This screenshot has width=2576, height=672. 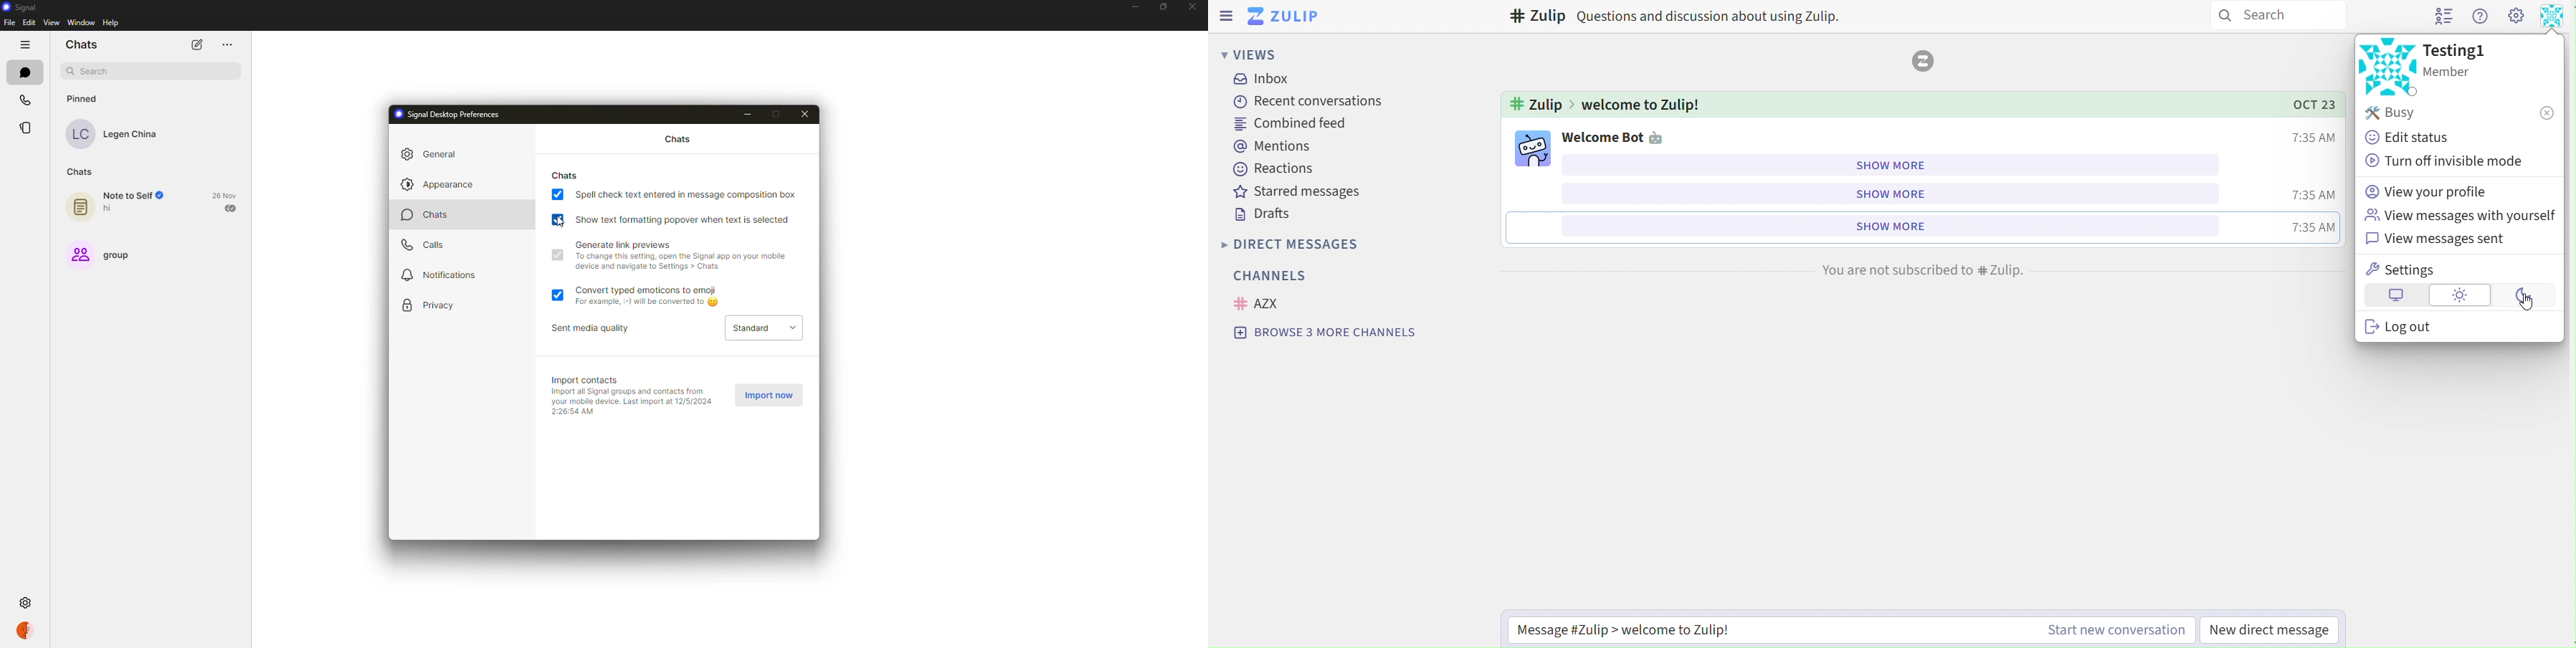 I want to click on Generate link previews
Fo change this setting, open the Signal app on your mobile
fevice and navigate to Settings > Chats, so click(x=680, y=256).